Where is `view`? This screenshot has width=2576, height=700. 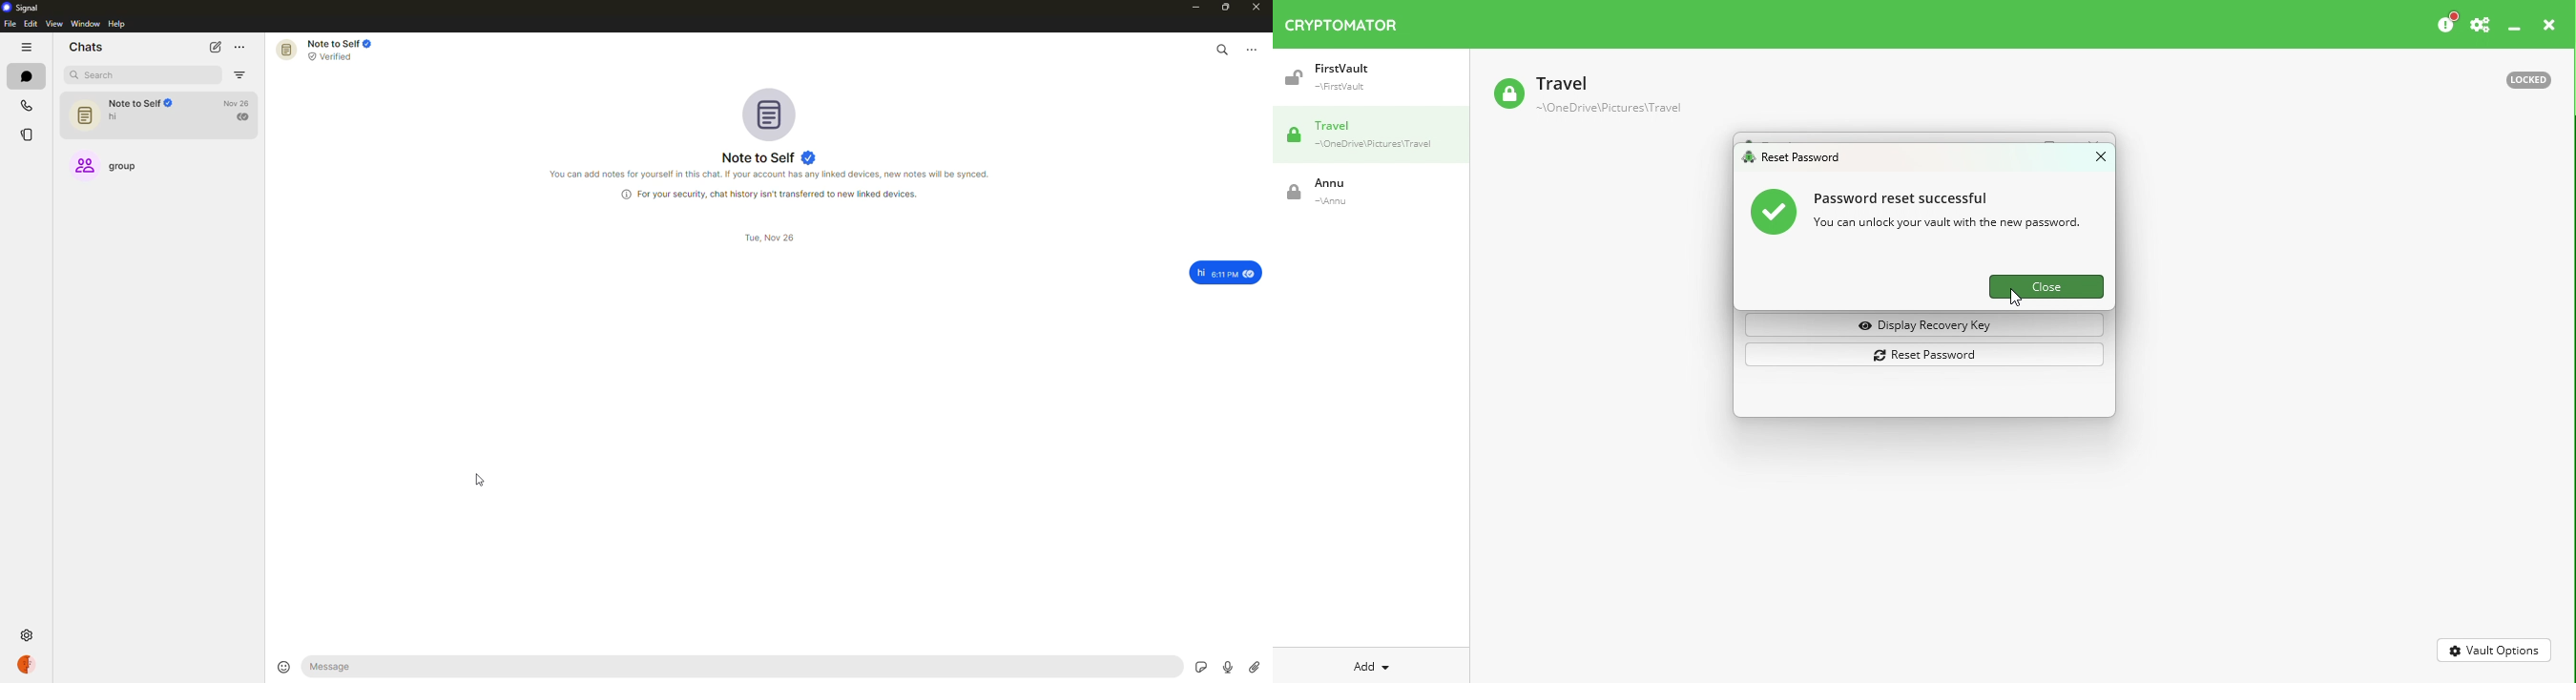
view is located at coordinates (52, 25).